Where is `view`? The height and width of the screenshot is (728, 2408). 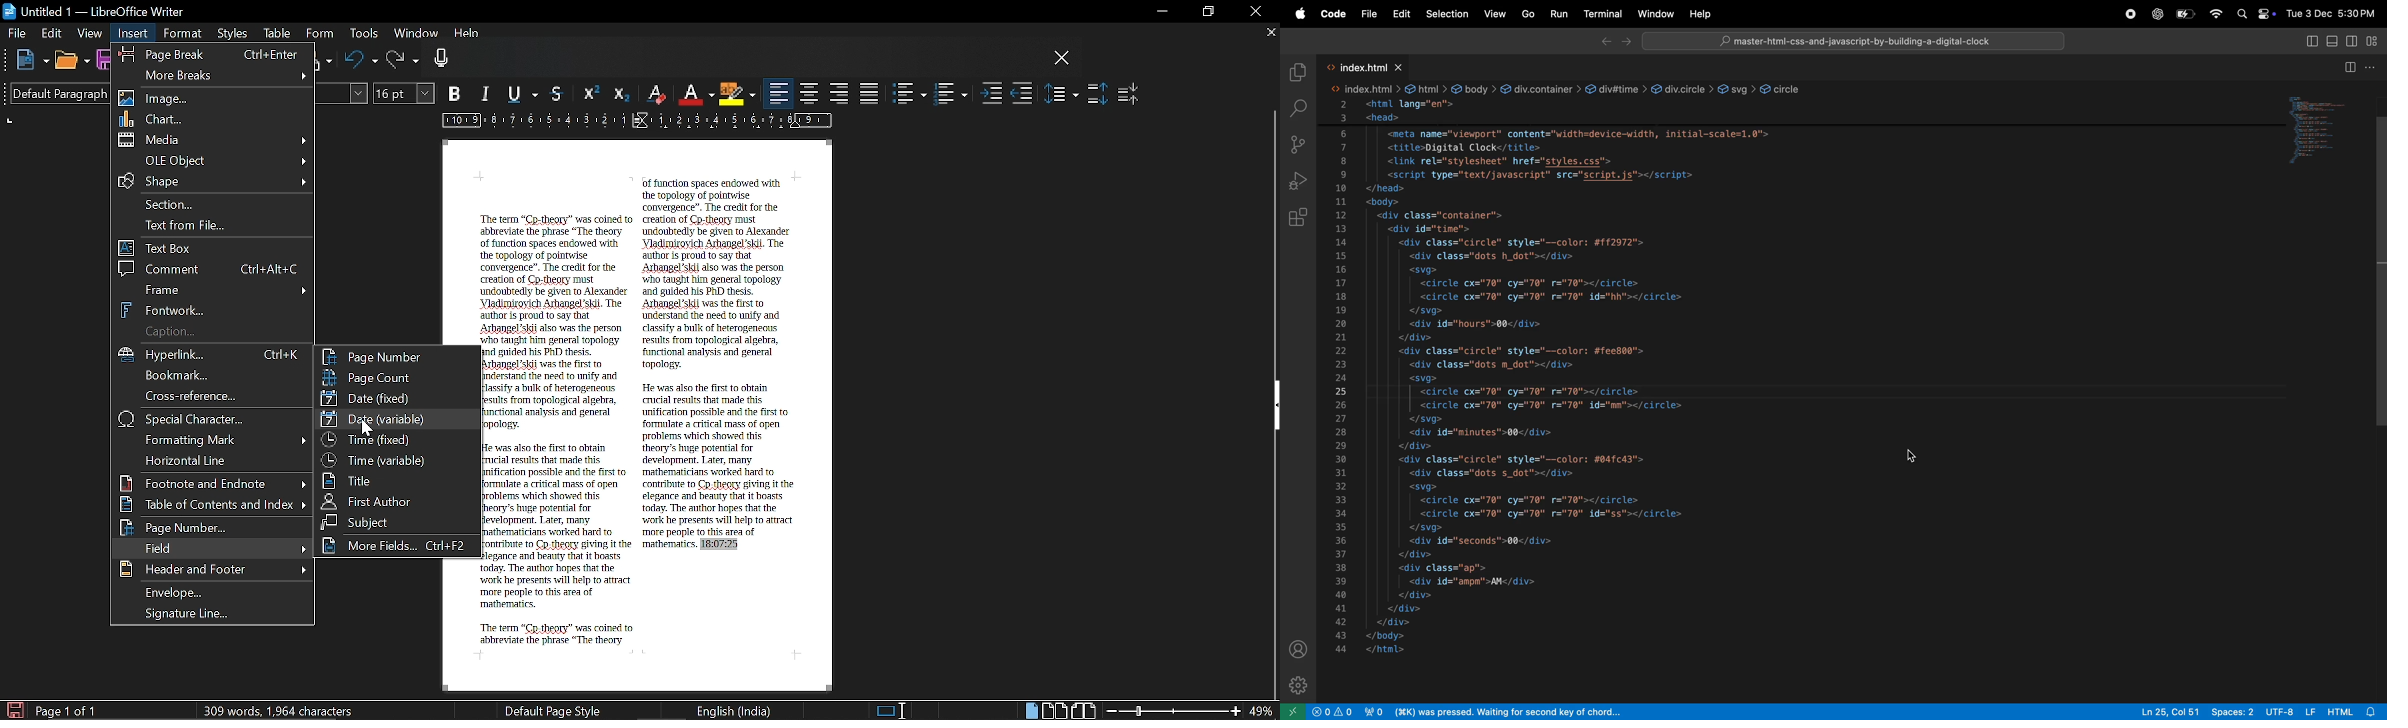 view is located at coordinates (1494, 14).